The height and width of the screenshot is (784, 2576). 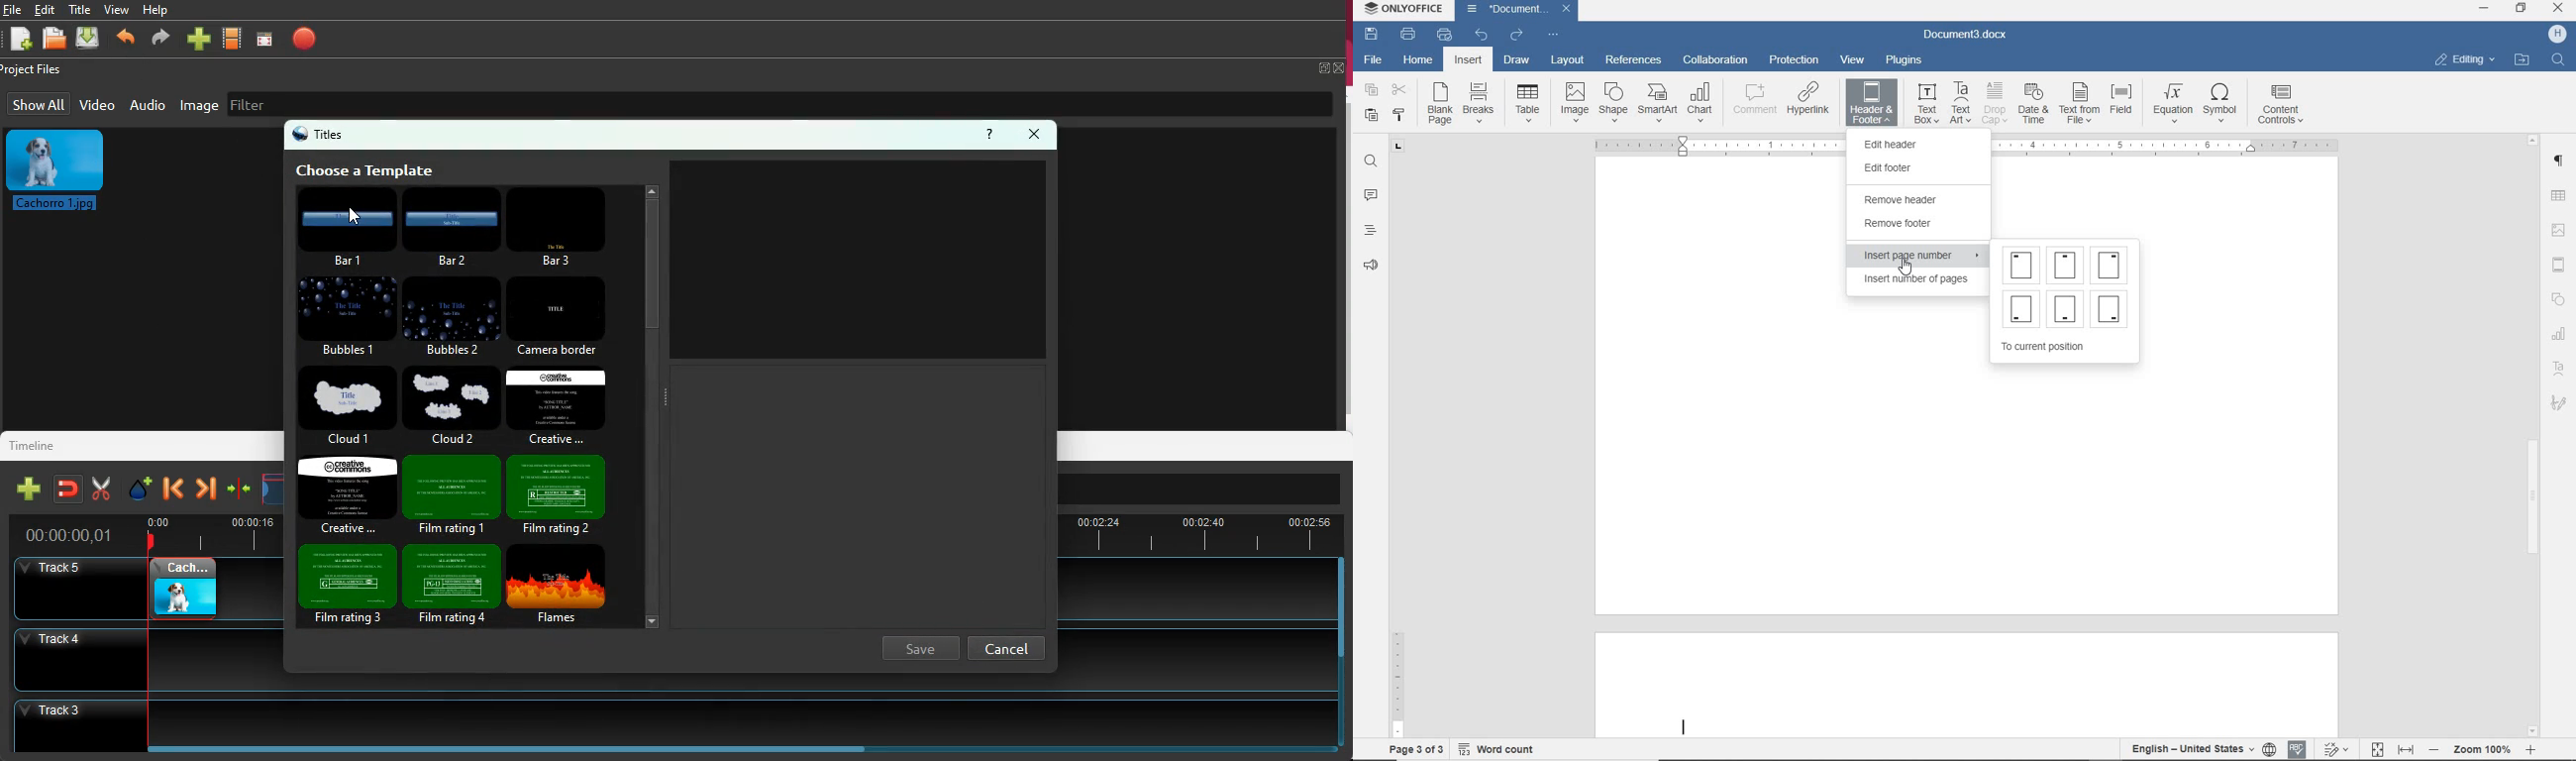 I want to click on DATE & TIME, so click(x=2034, y=104).